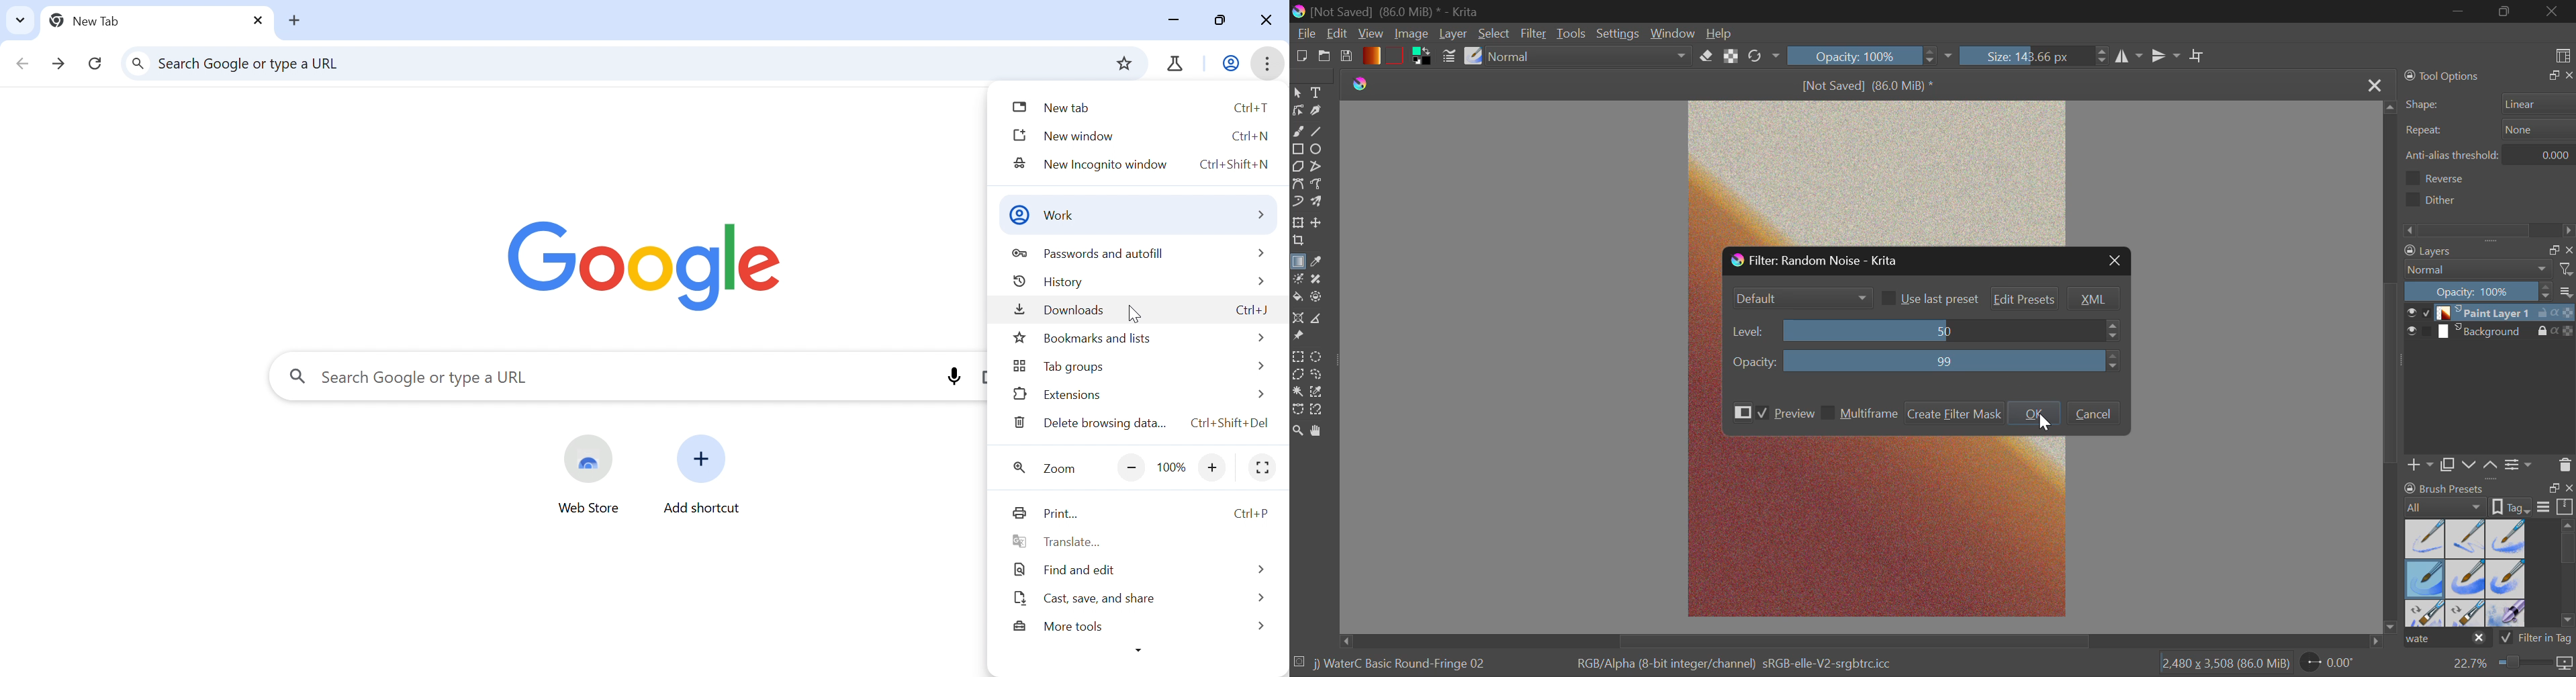 The image size is (2576, 700). Describe the element at coordinates (1301, 338) in the screenshot. I see `Reference Images` at that location.